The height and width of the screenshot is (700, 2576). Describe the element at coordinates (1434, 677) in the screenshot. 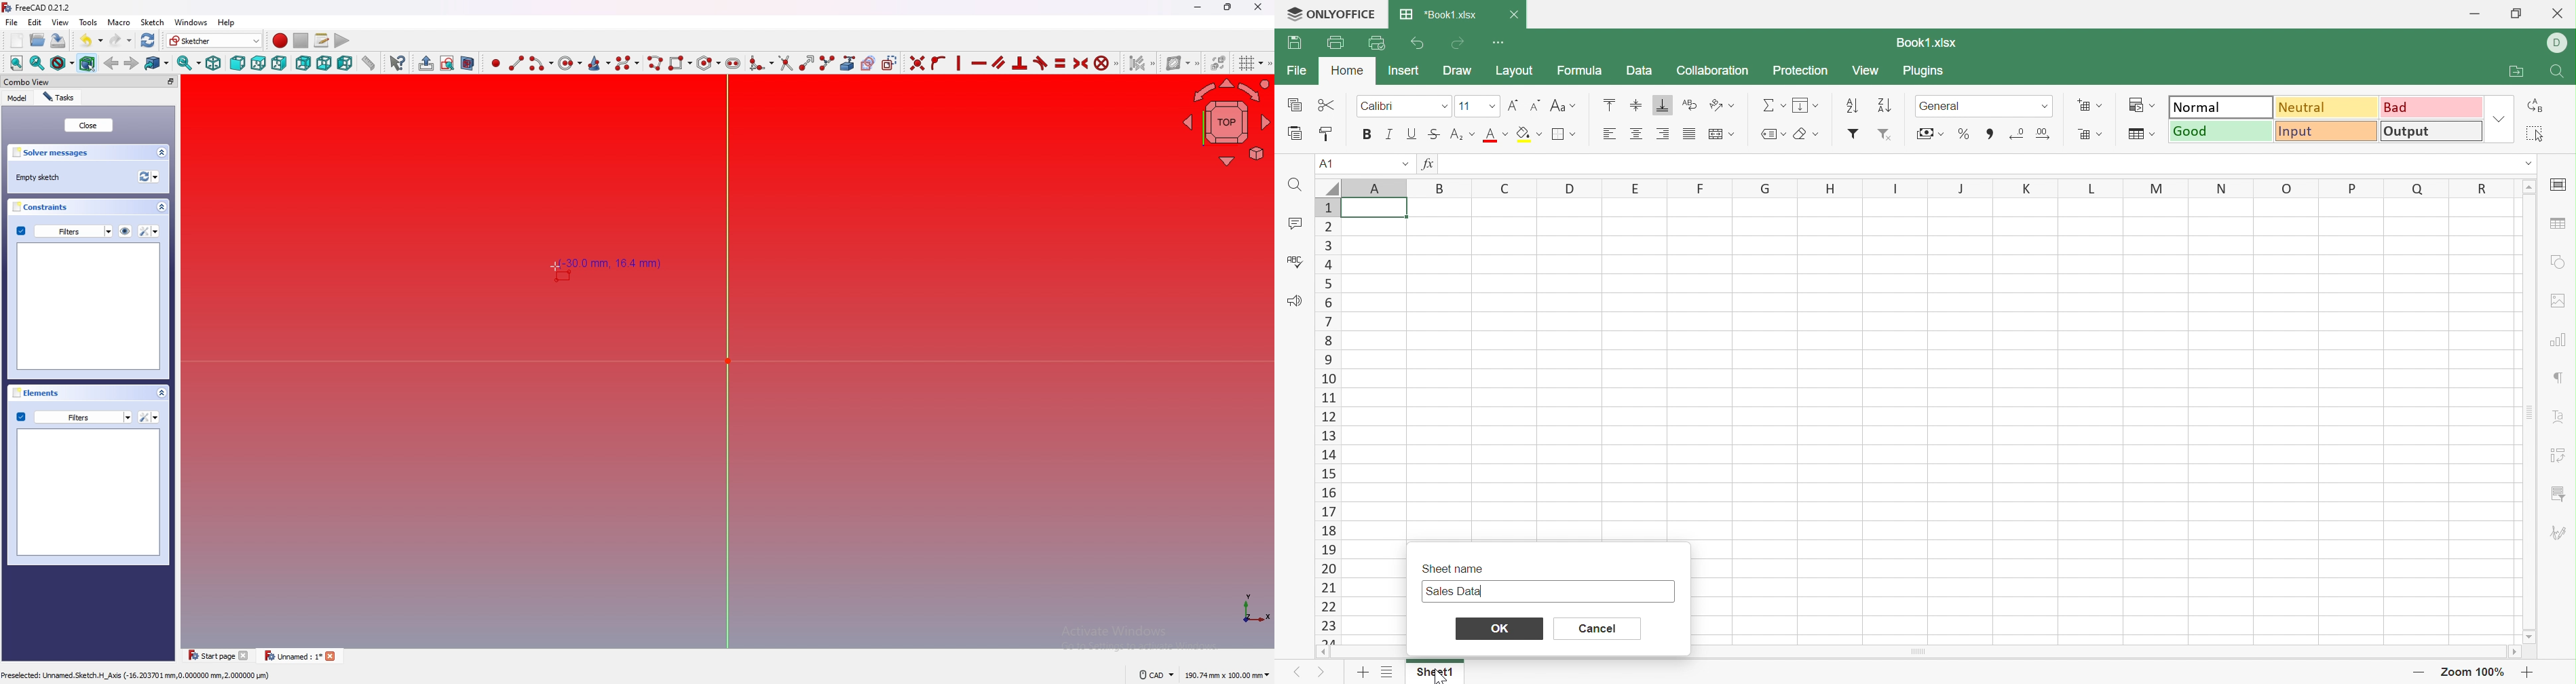

I see `cursor` at that location.